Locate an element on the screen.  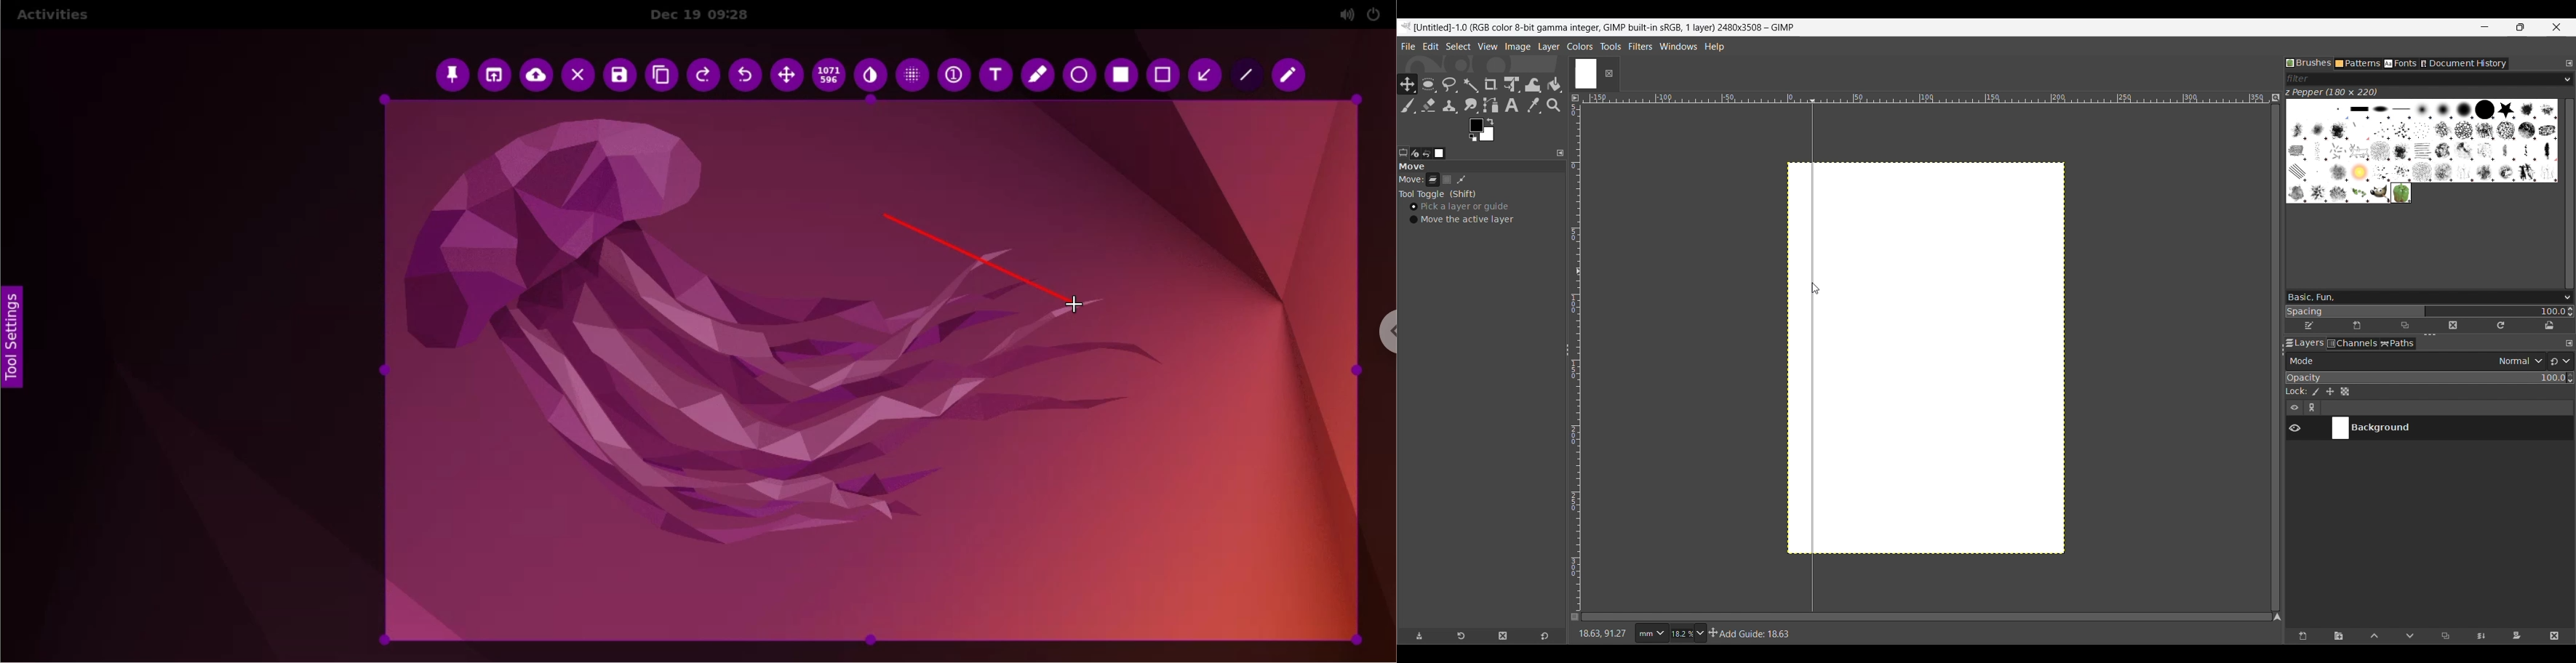
Reset to default values is located at coordinates (1544, 636).